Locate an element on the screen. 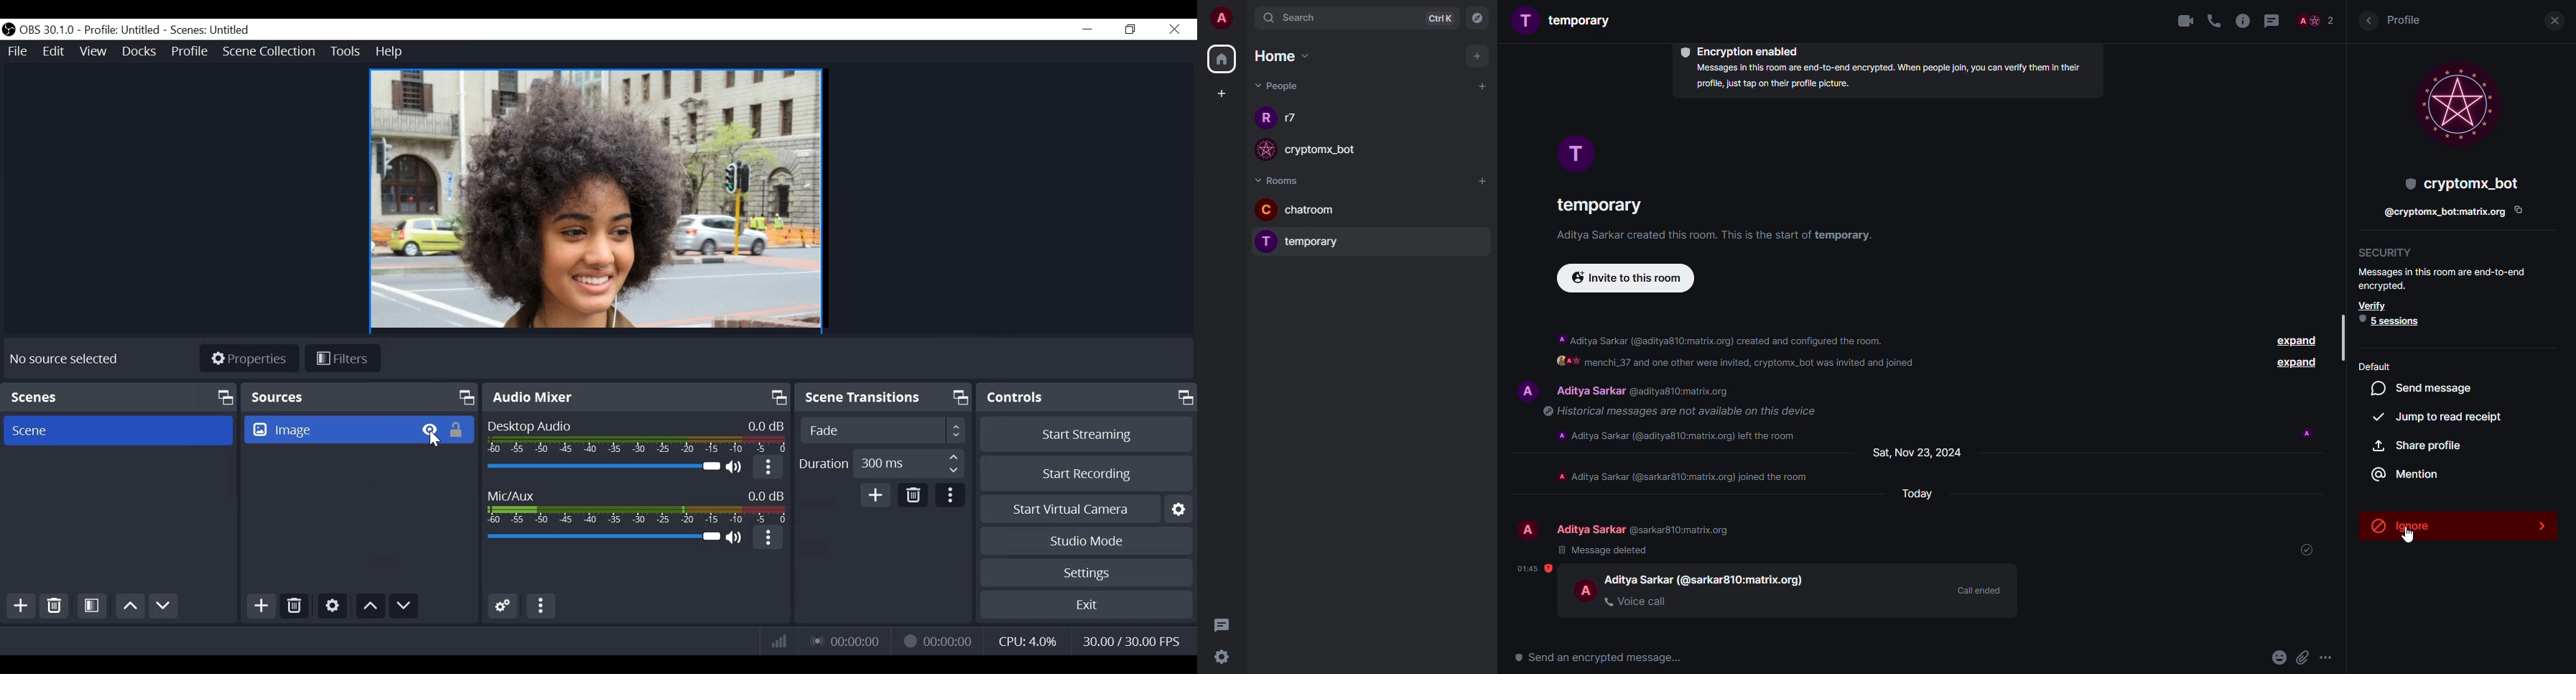  id is located at coordinates (2442, 213).